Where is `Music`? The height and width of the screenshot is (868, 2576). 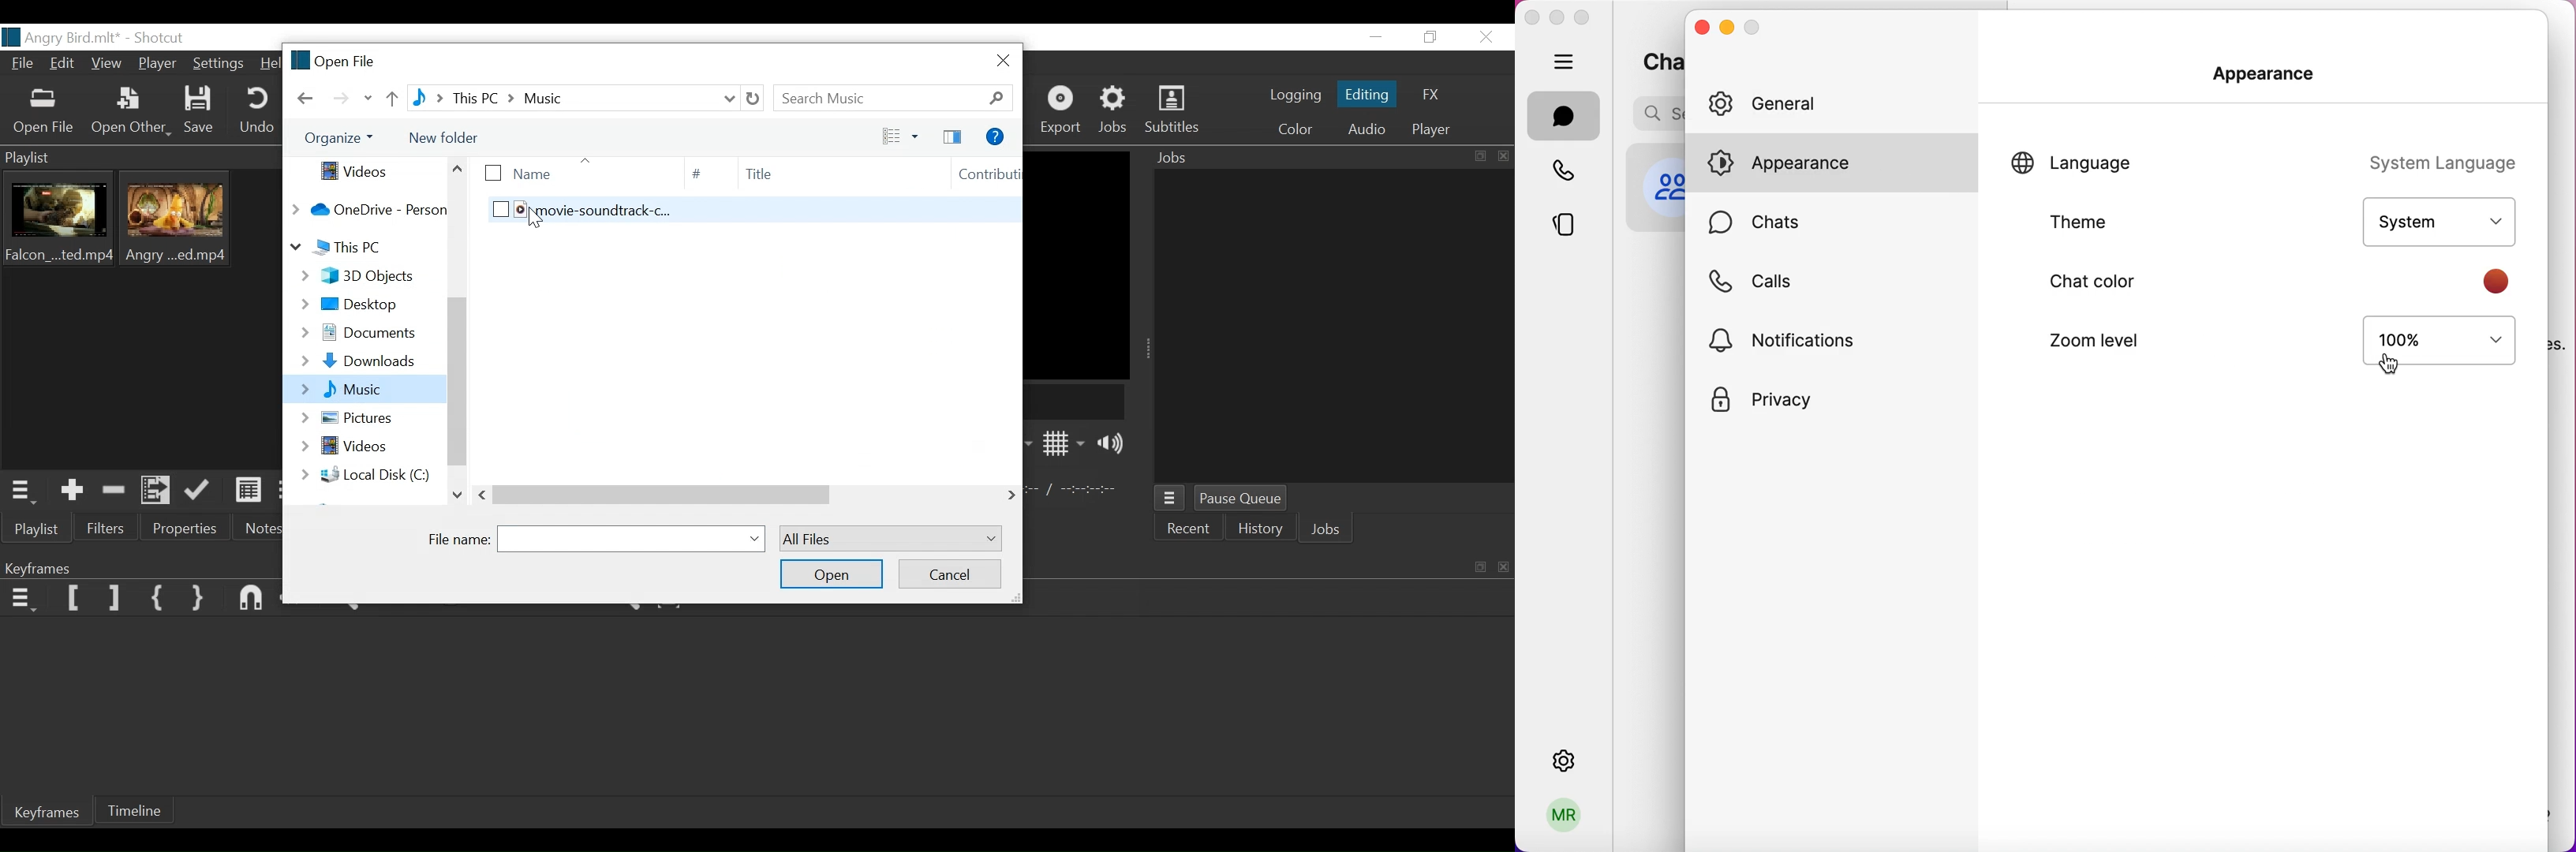
Music is located at coordinates (362, 389).